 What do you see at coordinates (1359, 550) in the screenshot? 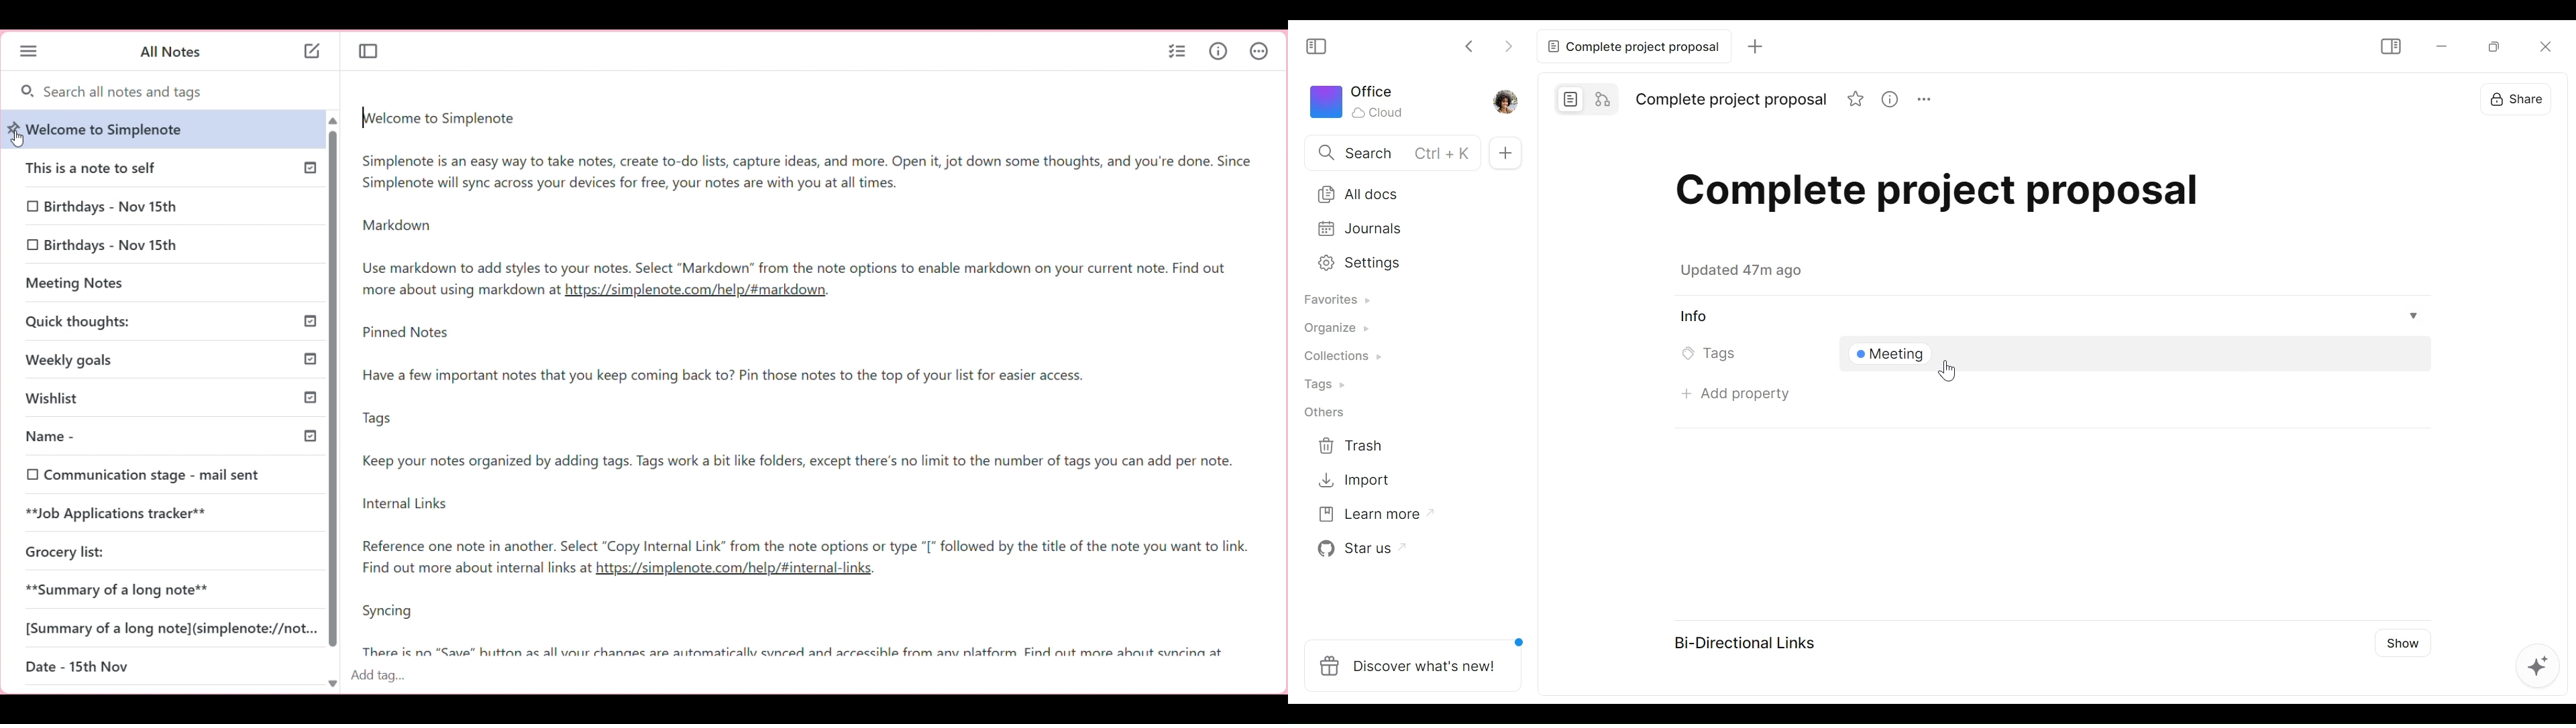
I see `Star us` at bounding box center [1359, 550].